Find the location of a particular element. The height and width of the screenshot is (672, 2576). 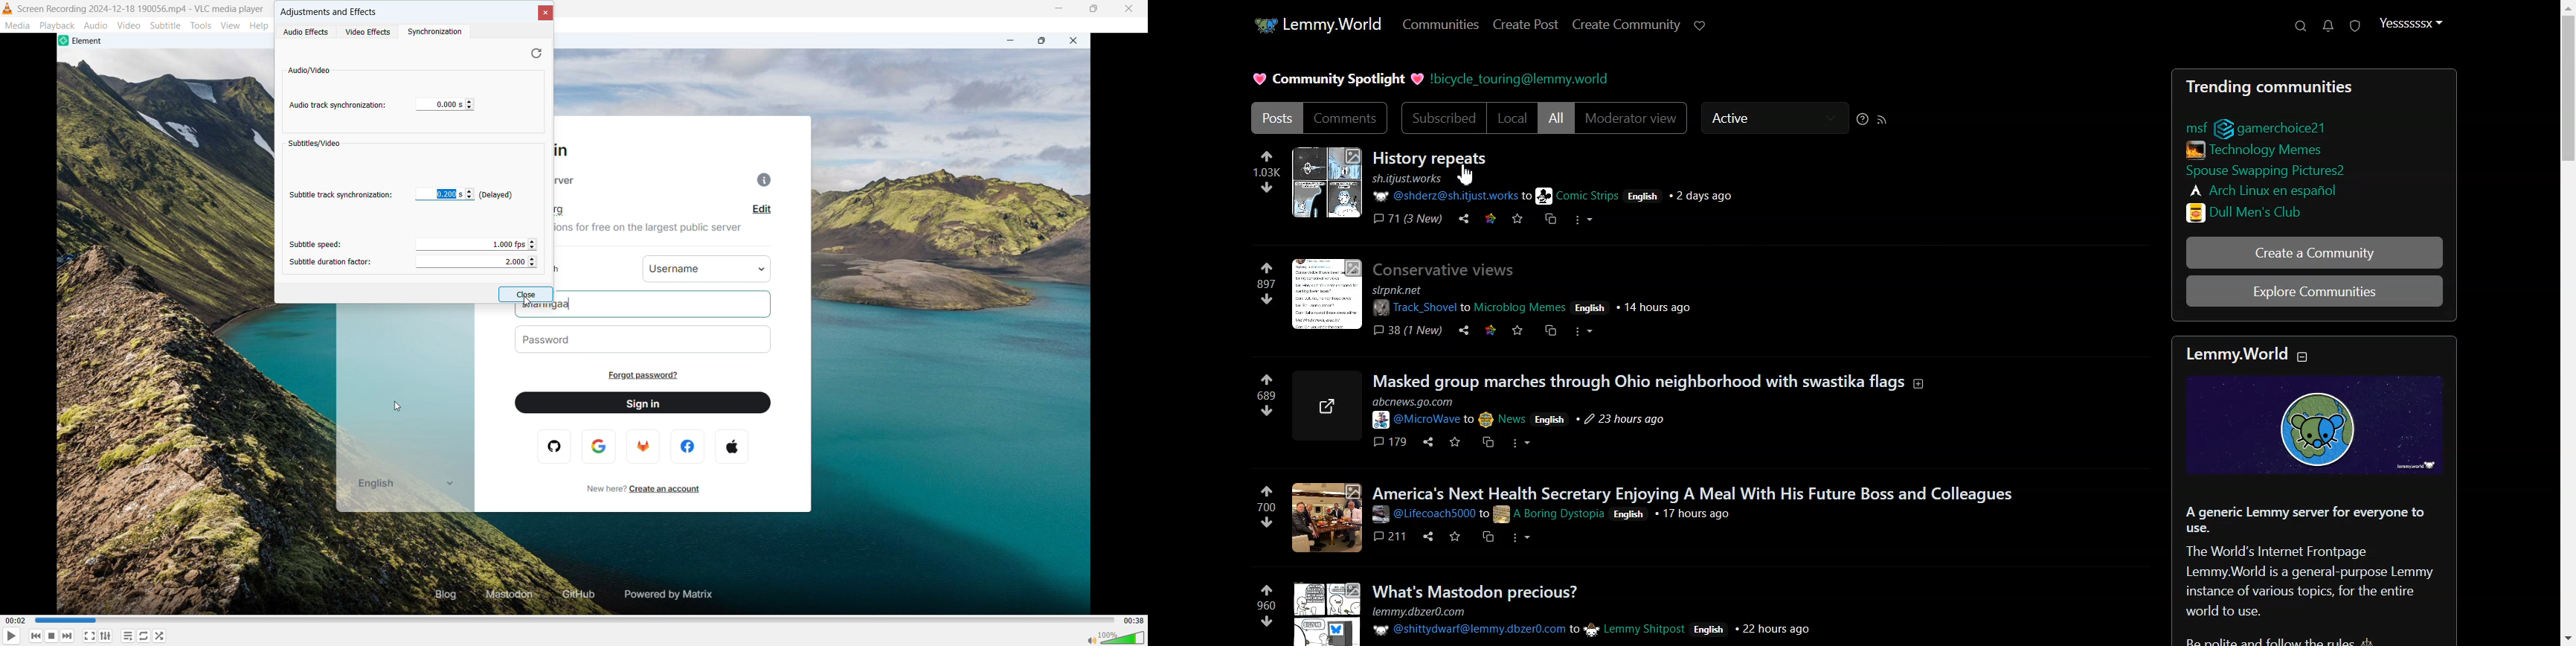

subtitle duration factor is located at coordinates (332, 262).